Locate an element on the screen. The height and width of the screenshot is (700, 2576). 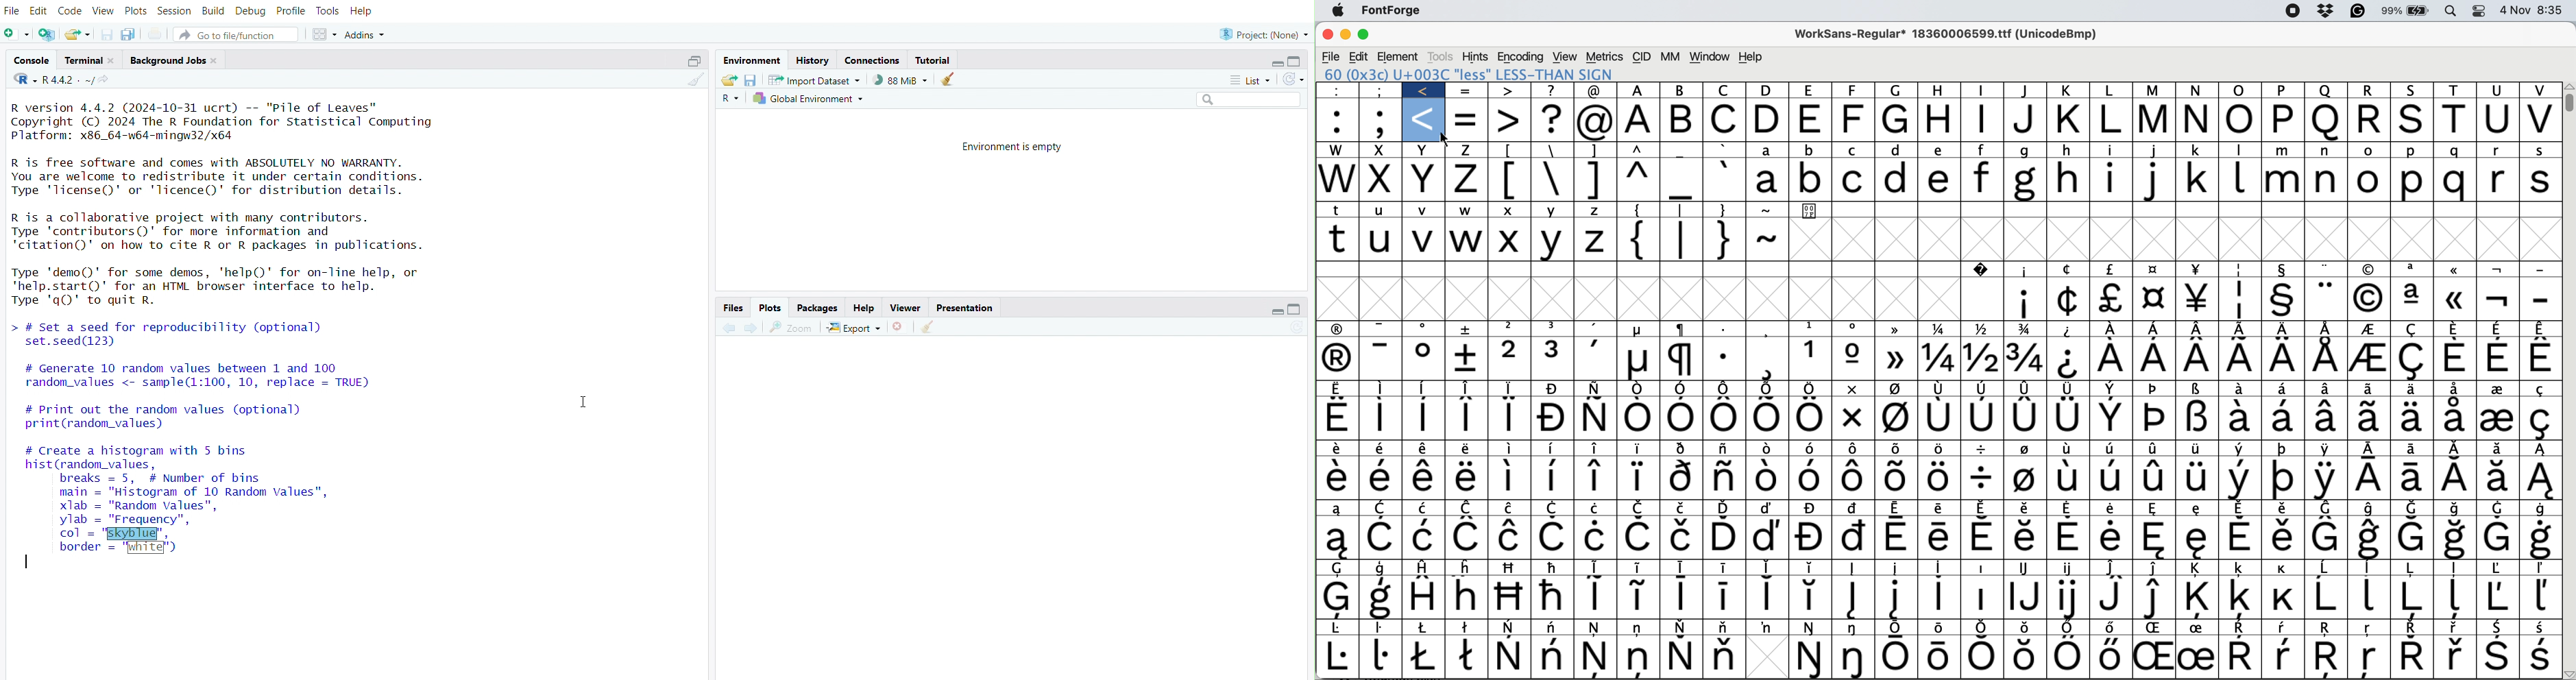
code to print random values is located at coordinates (191, 416).